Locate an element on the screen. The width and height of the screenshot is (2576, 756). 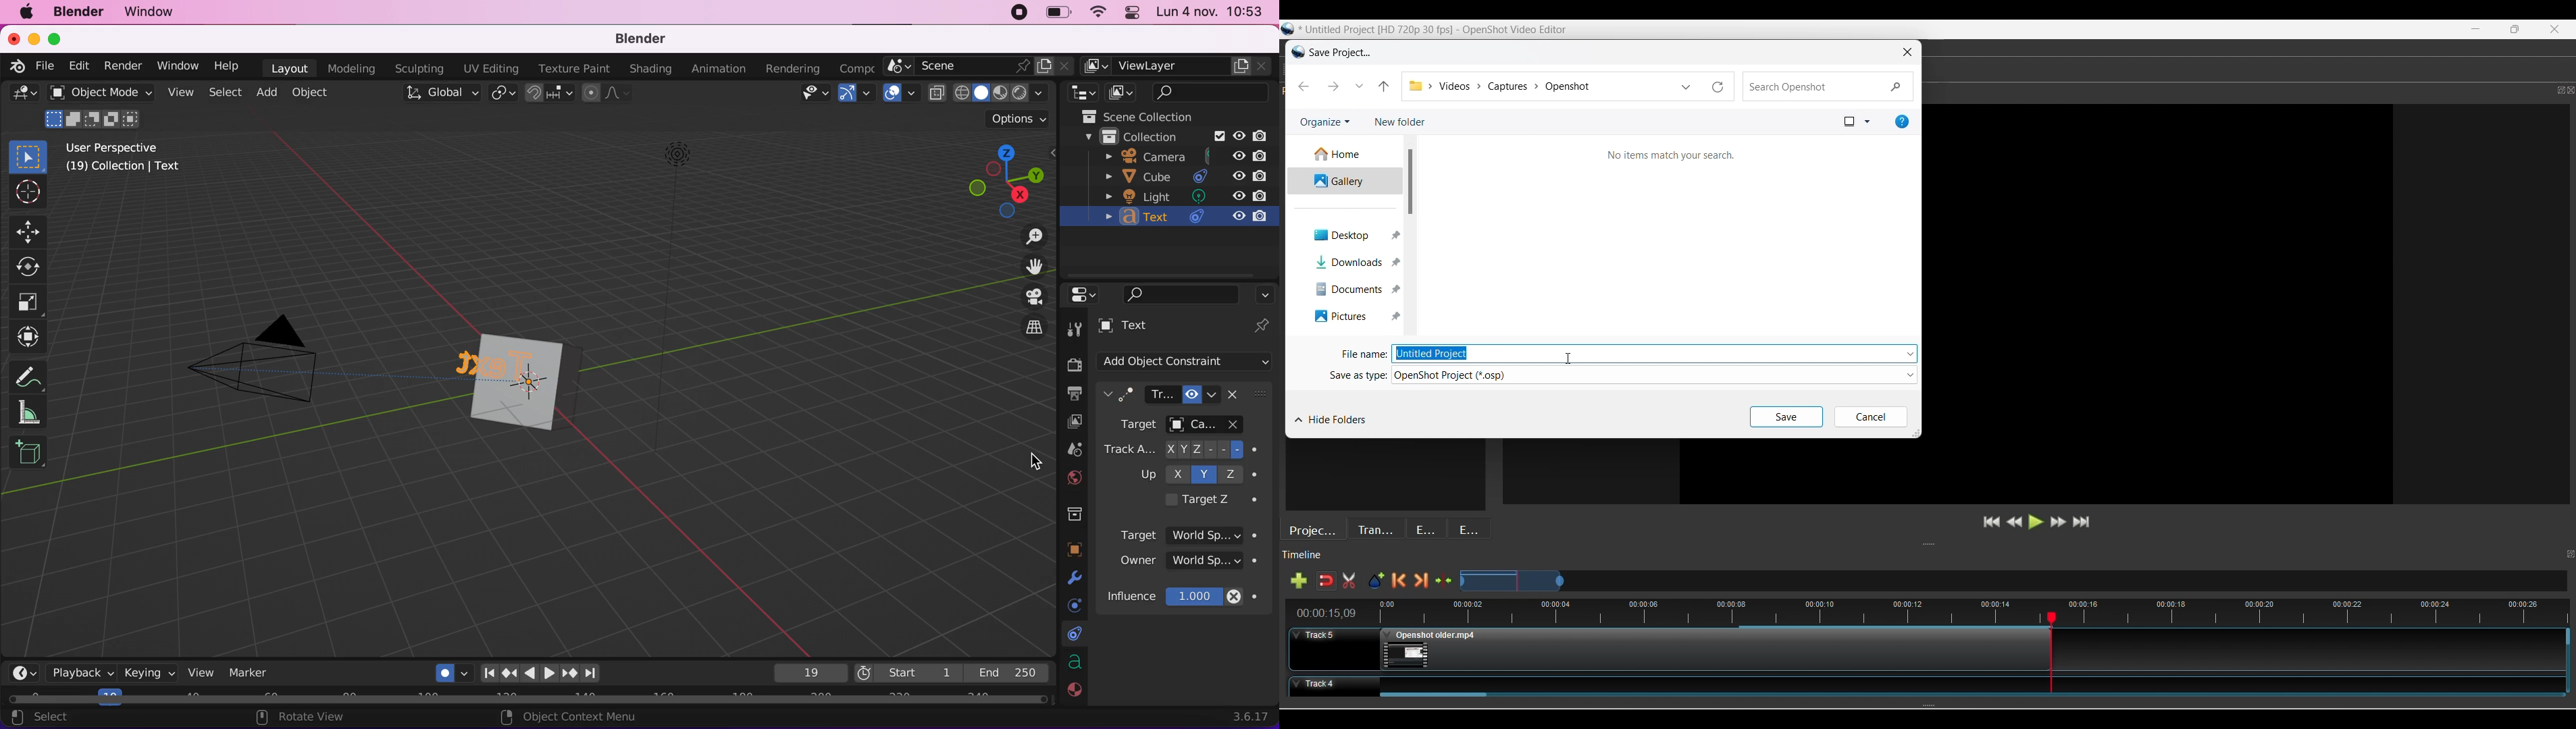
pin is located at coordinates (1262, 325).